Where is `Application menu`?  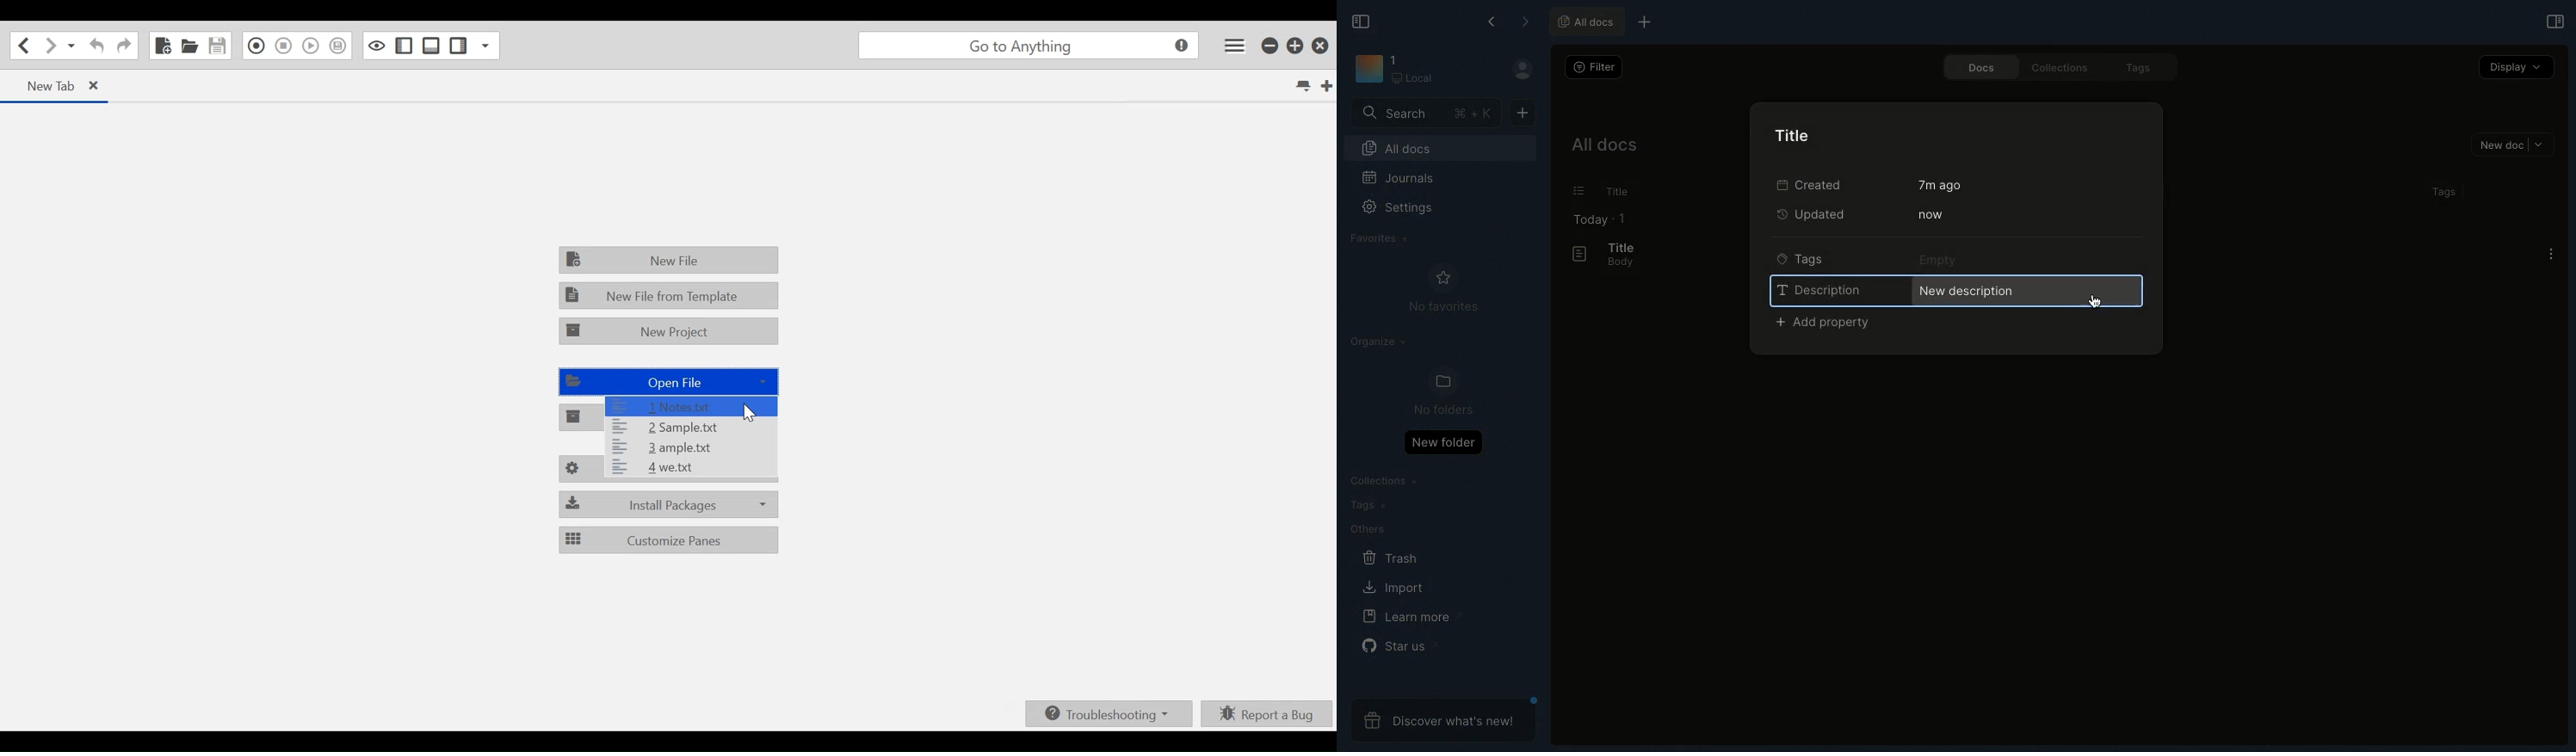
Application menu is located at coordinates (1236, 45).